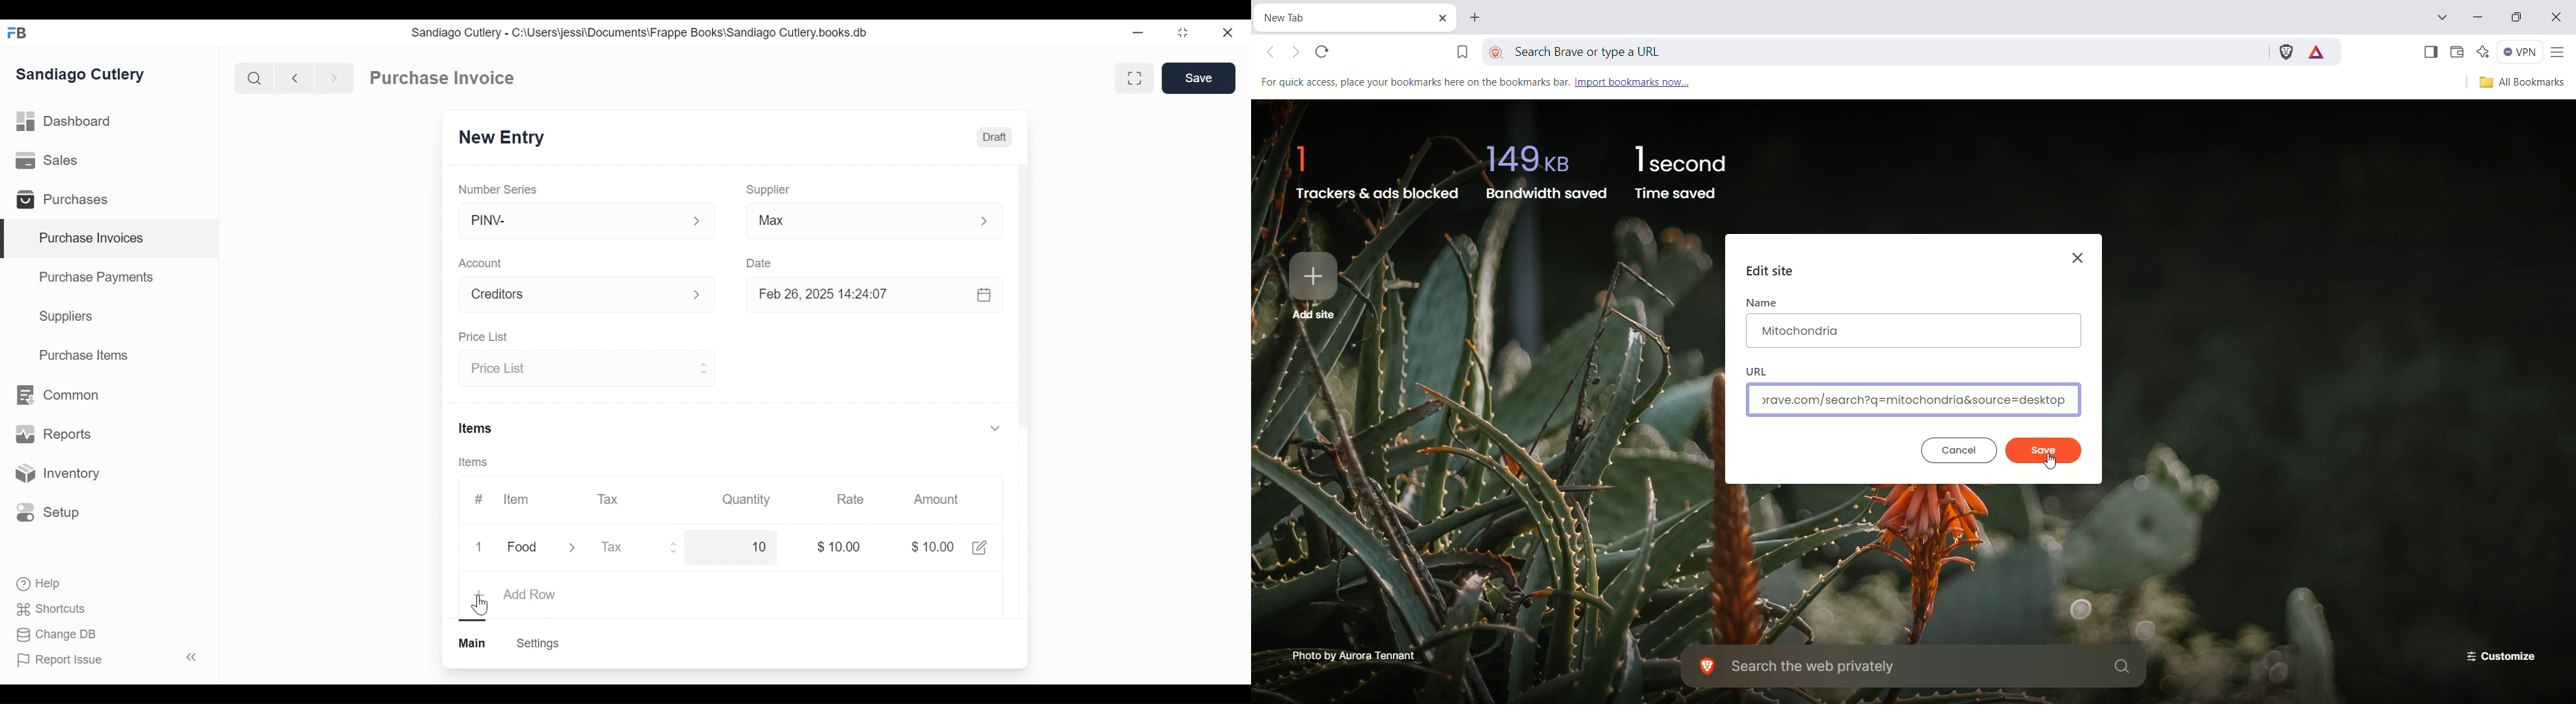  Describe the element at coordinates (68, 201) in the screenshot. I see `Purchases` at that location.